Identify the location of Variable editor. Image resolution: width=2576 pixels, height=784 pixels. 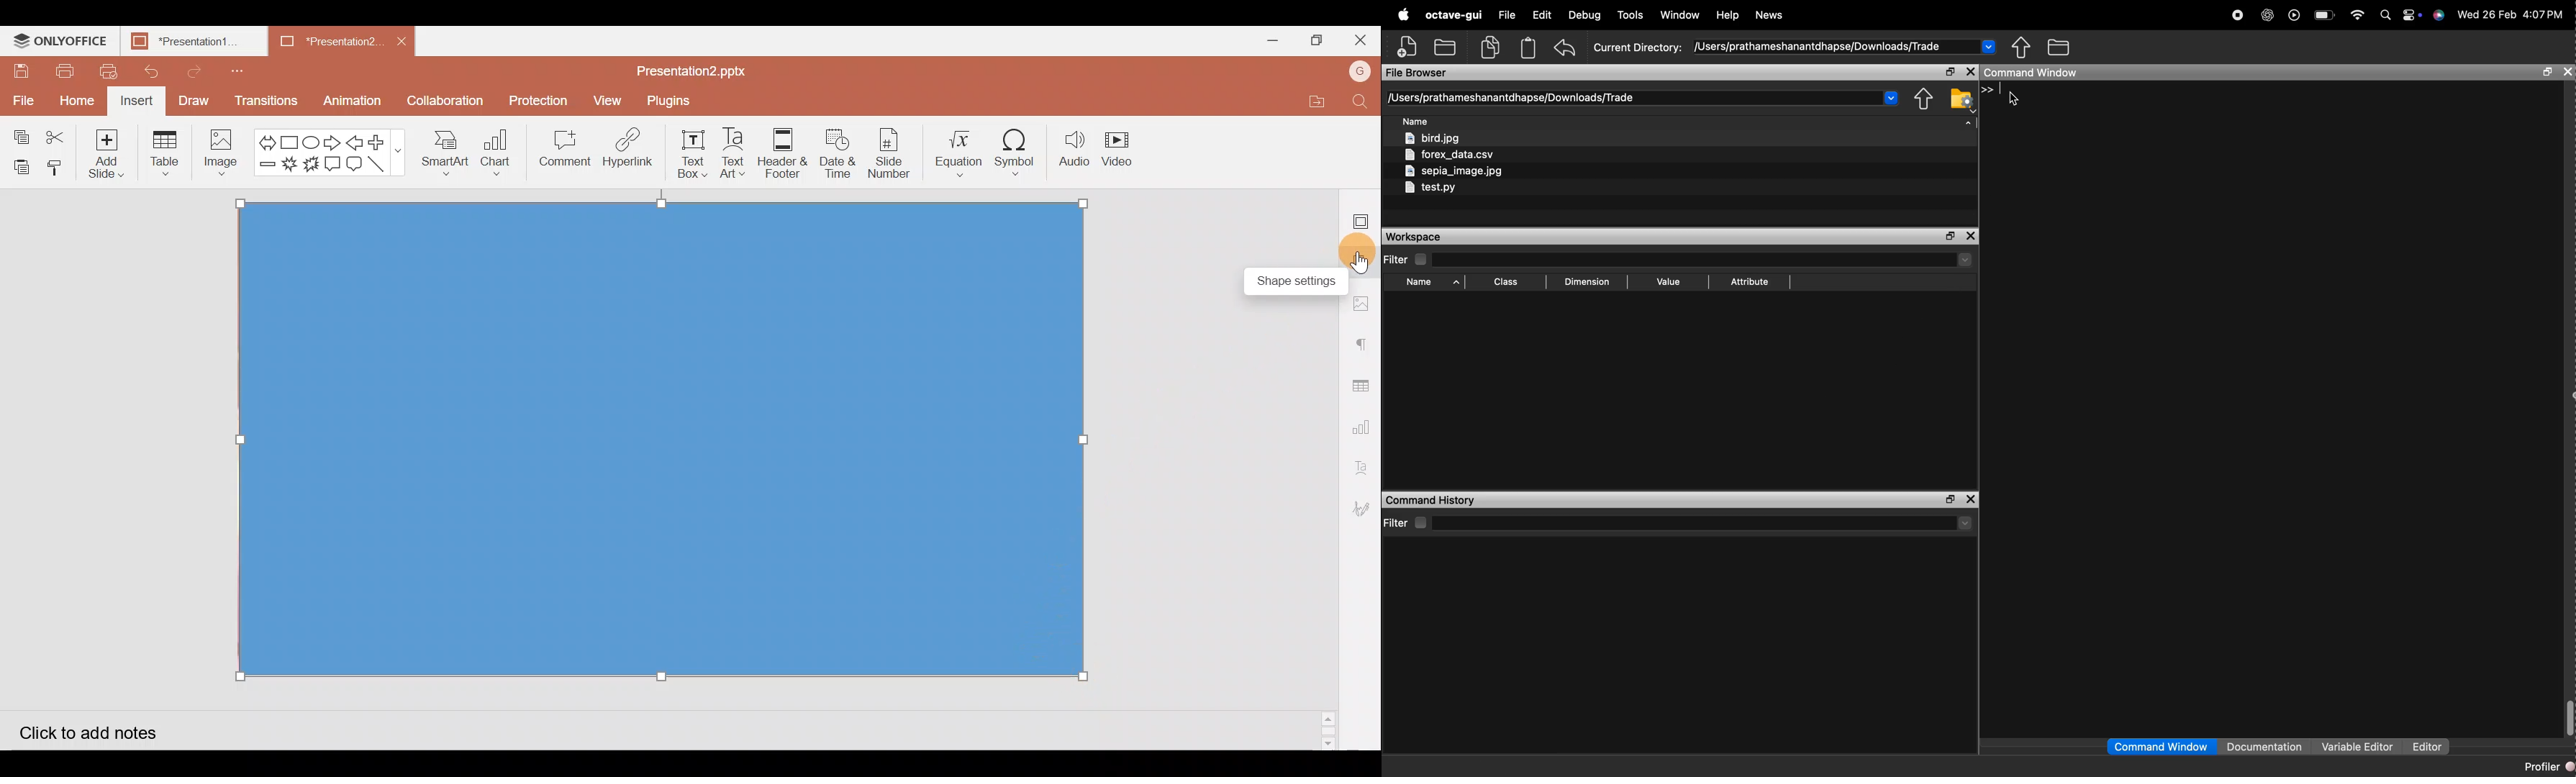
(2359, 746).